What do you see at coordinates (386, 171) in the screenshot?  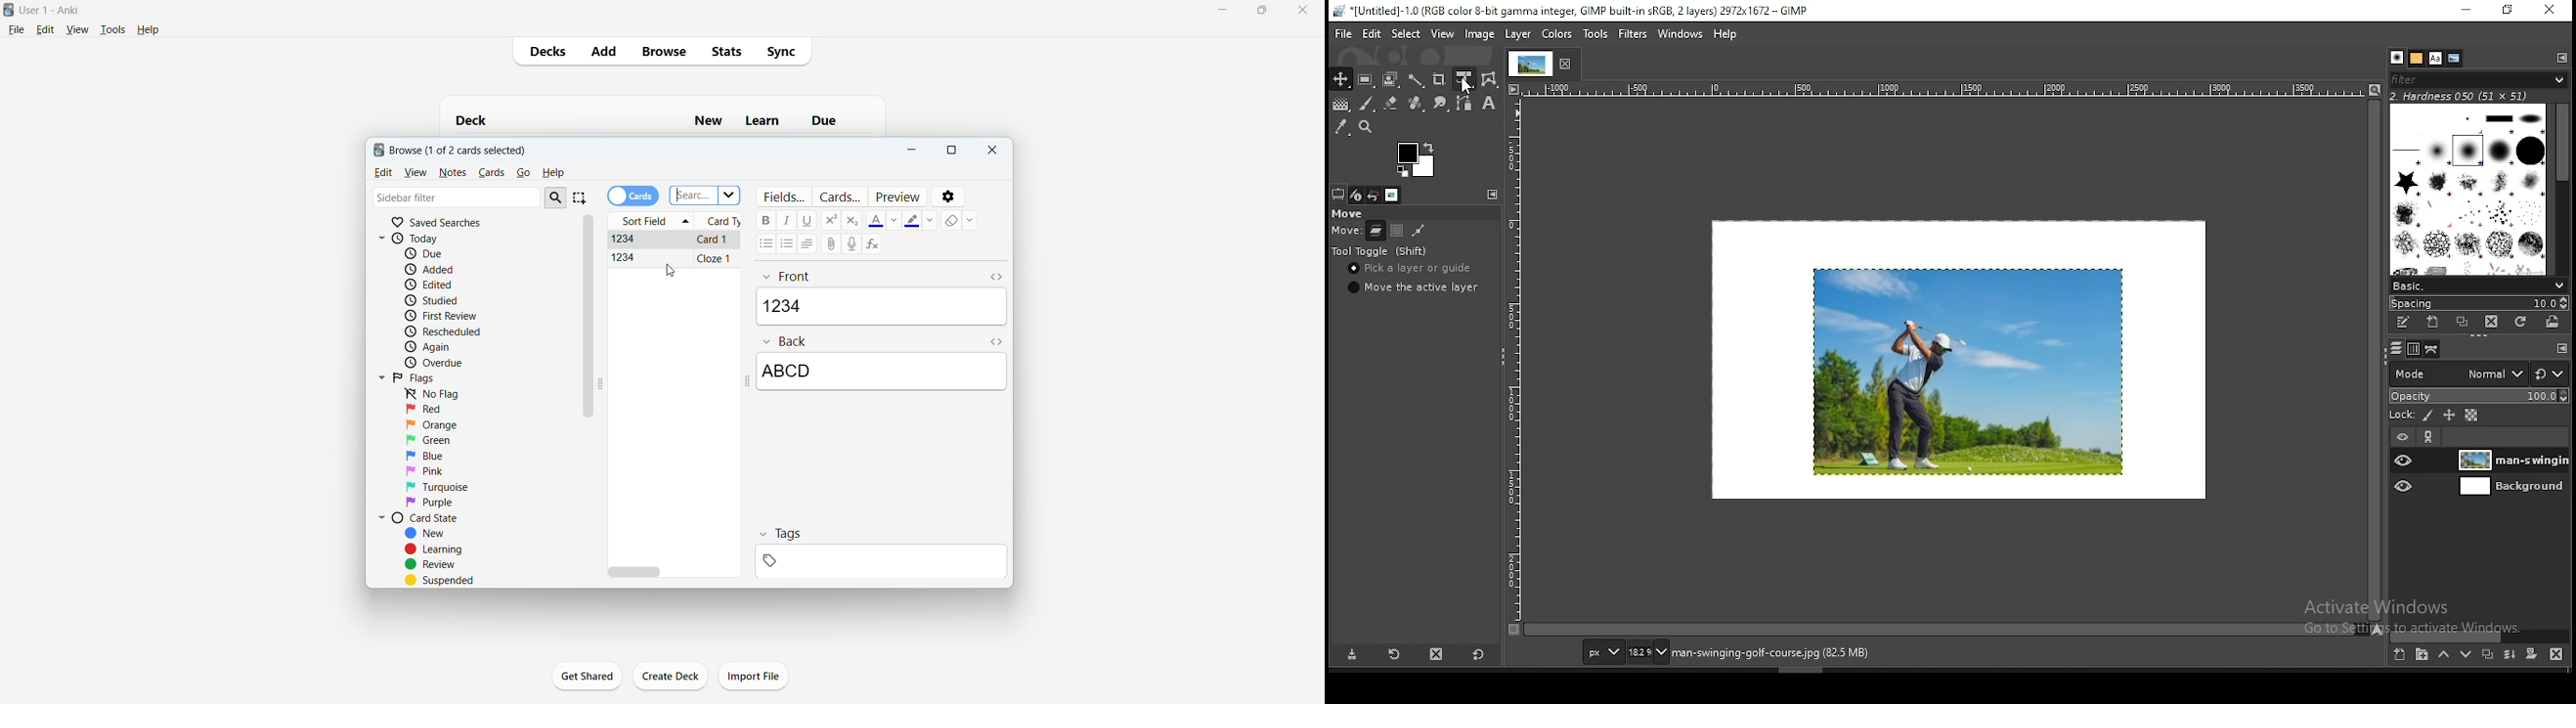 I see `edit` at bounding box center [386, 171].